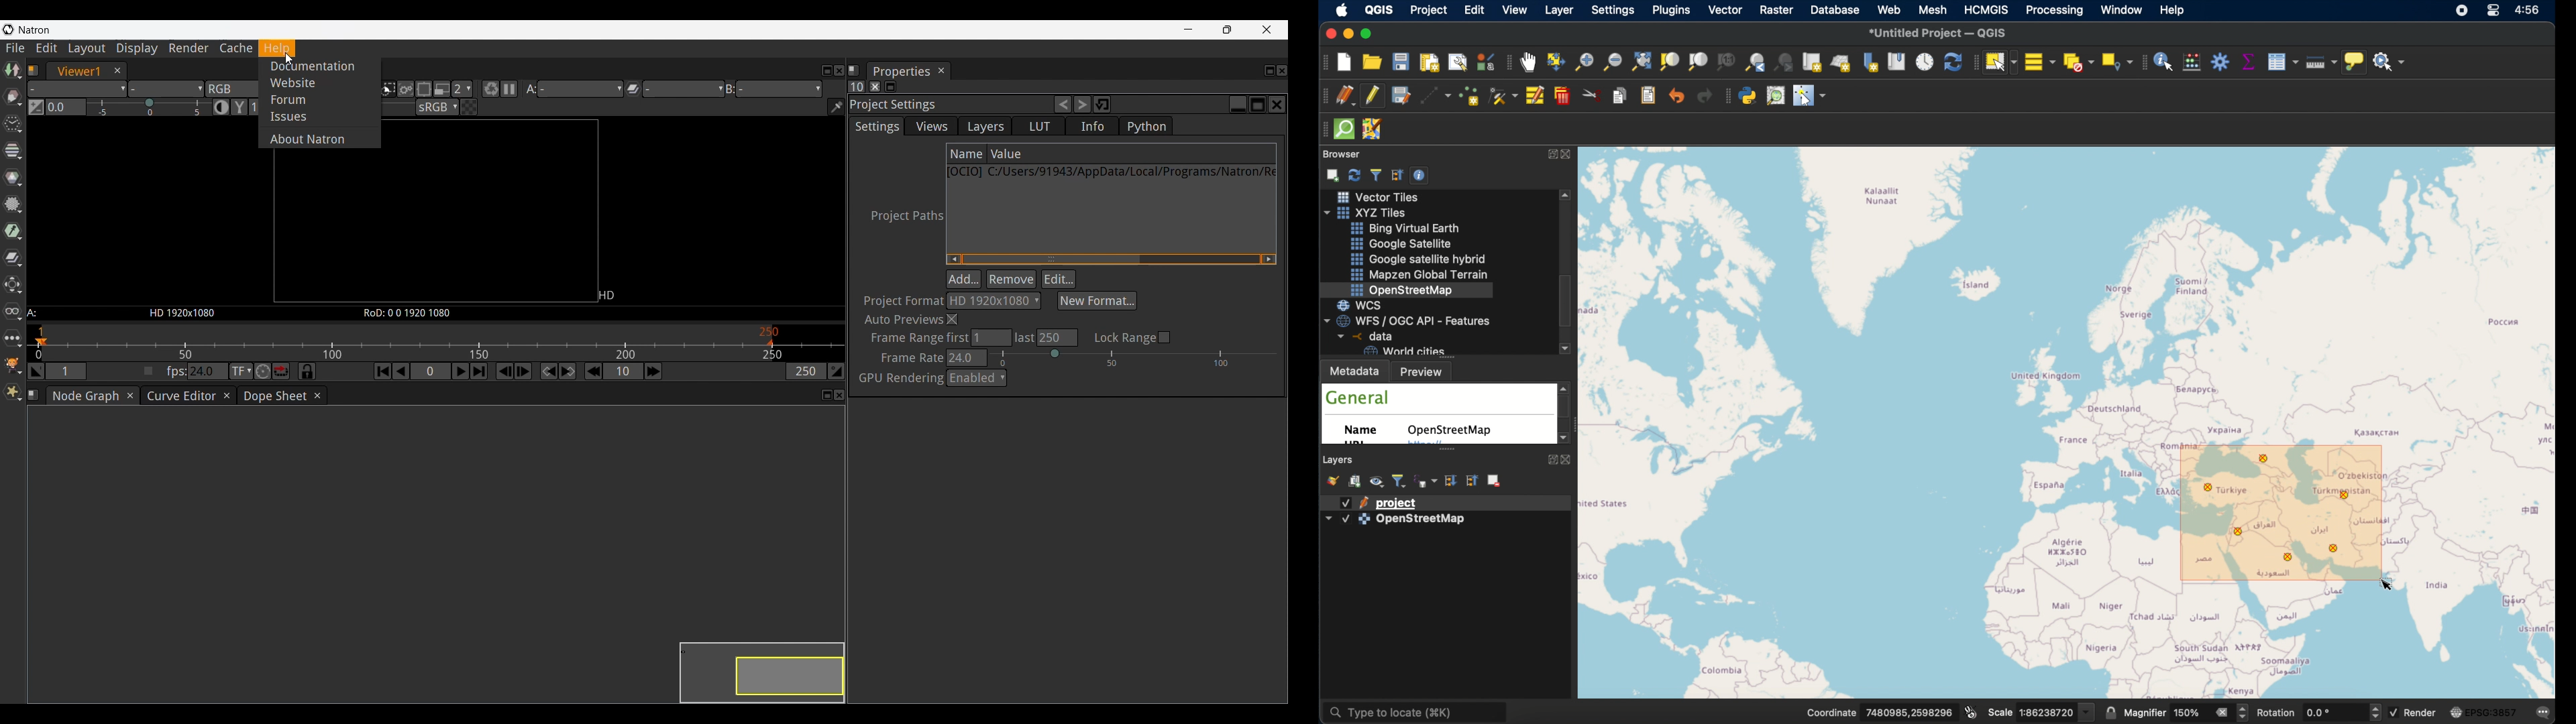 This screenshot has width=2576, height=728. What do you see at coordinates (2495, 12) in the screenshot?
I see `control center` at bounding box center [2495, 12].